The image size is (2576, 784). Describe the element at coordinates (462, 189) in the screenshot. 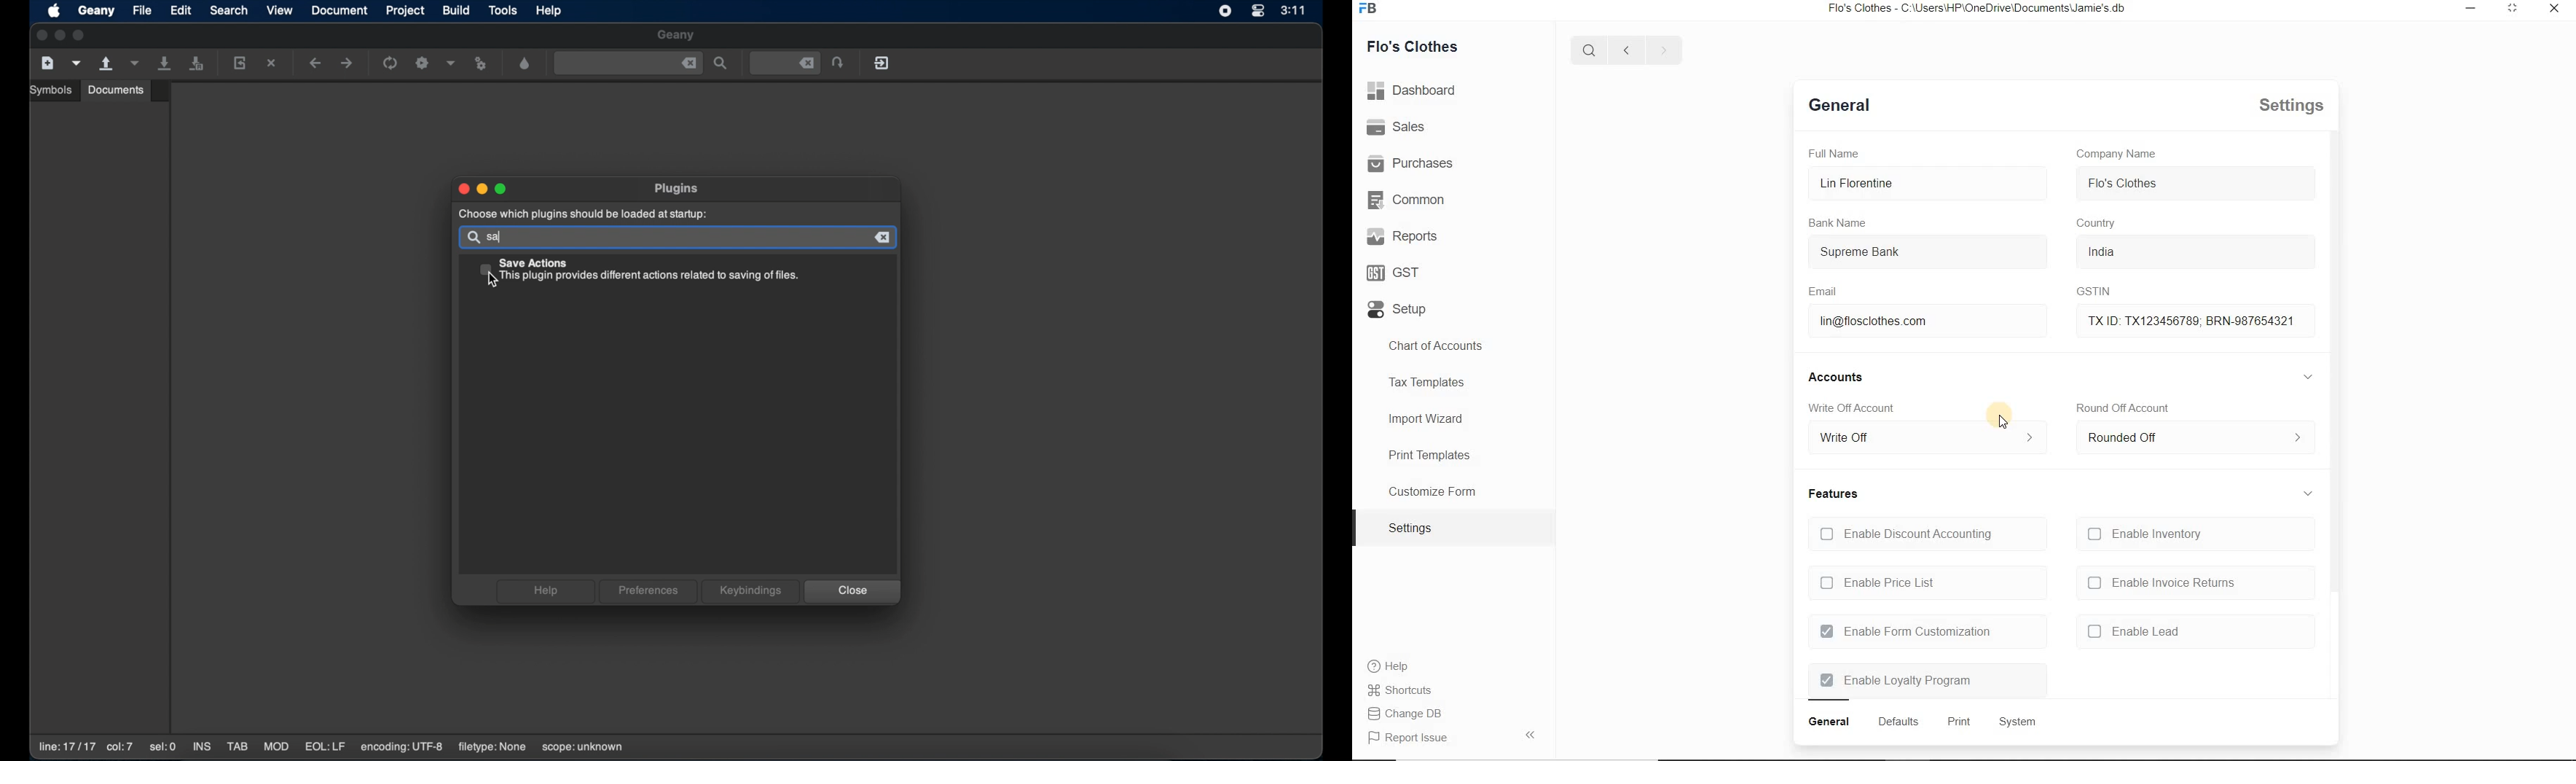

I see `close` at that location.